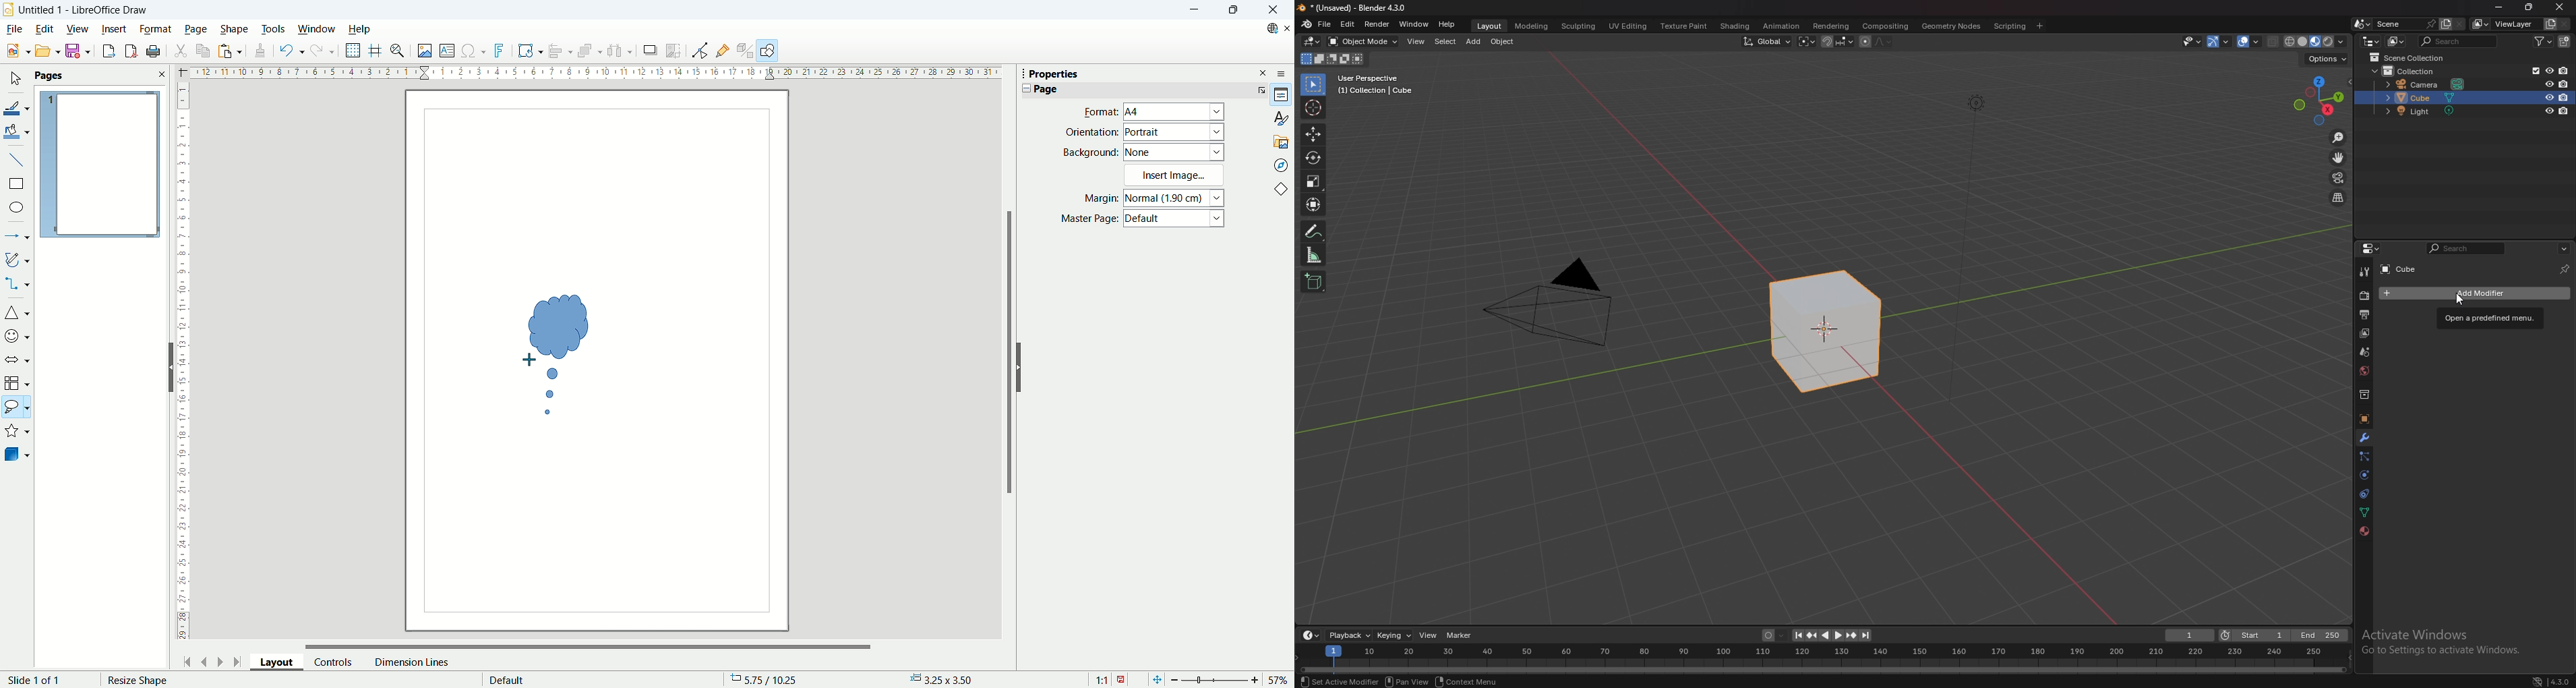  I want to click on shadow, so click(650, 51).